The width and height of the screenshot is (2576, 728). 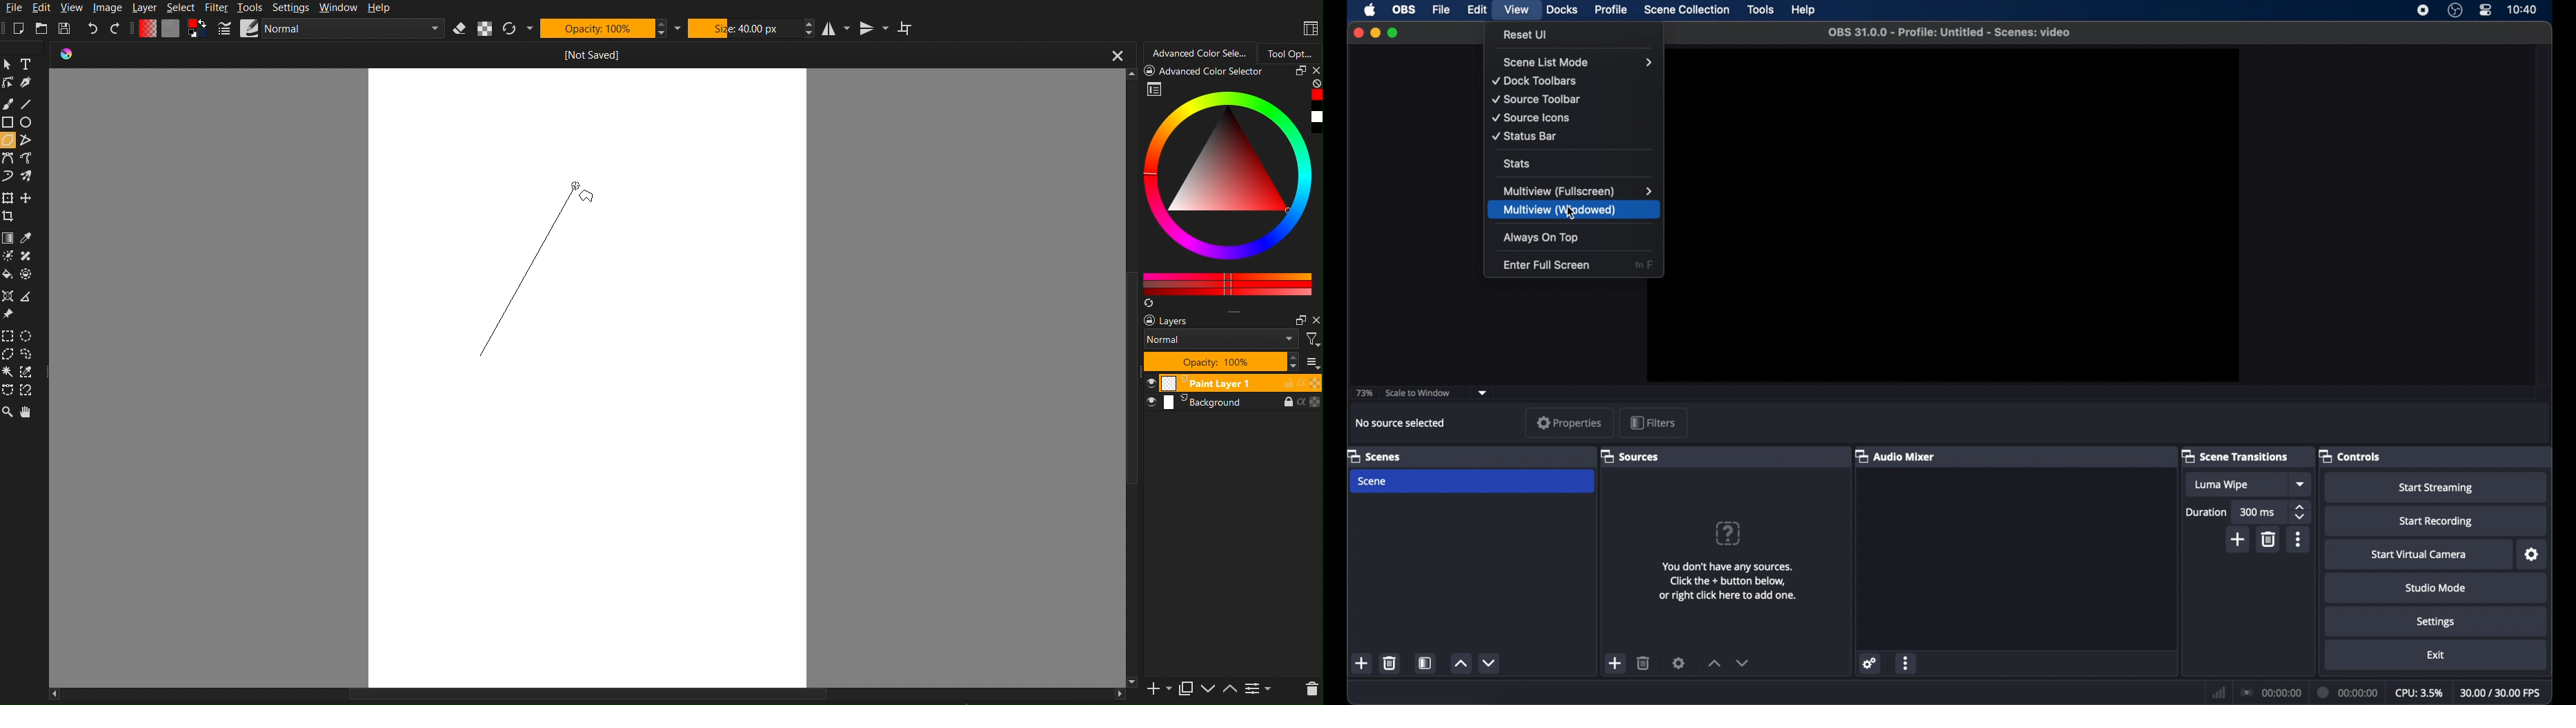 What do you see at coordinates (1488, 663) in the screenshot?
I see `decrement` at bounding box center [1488, 663].